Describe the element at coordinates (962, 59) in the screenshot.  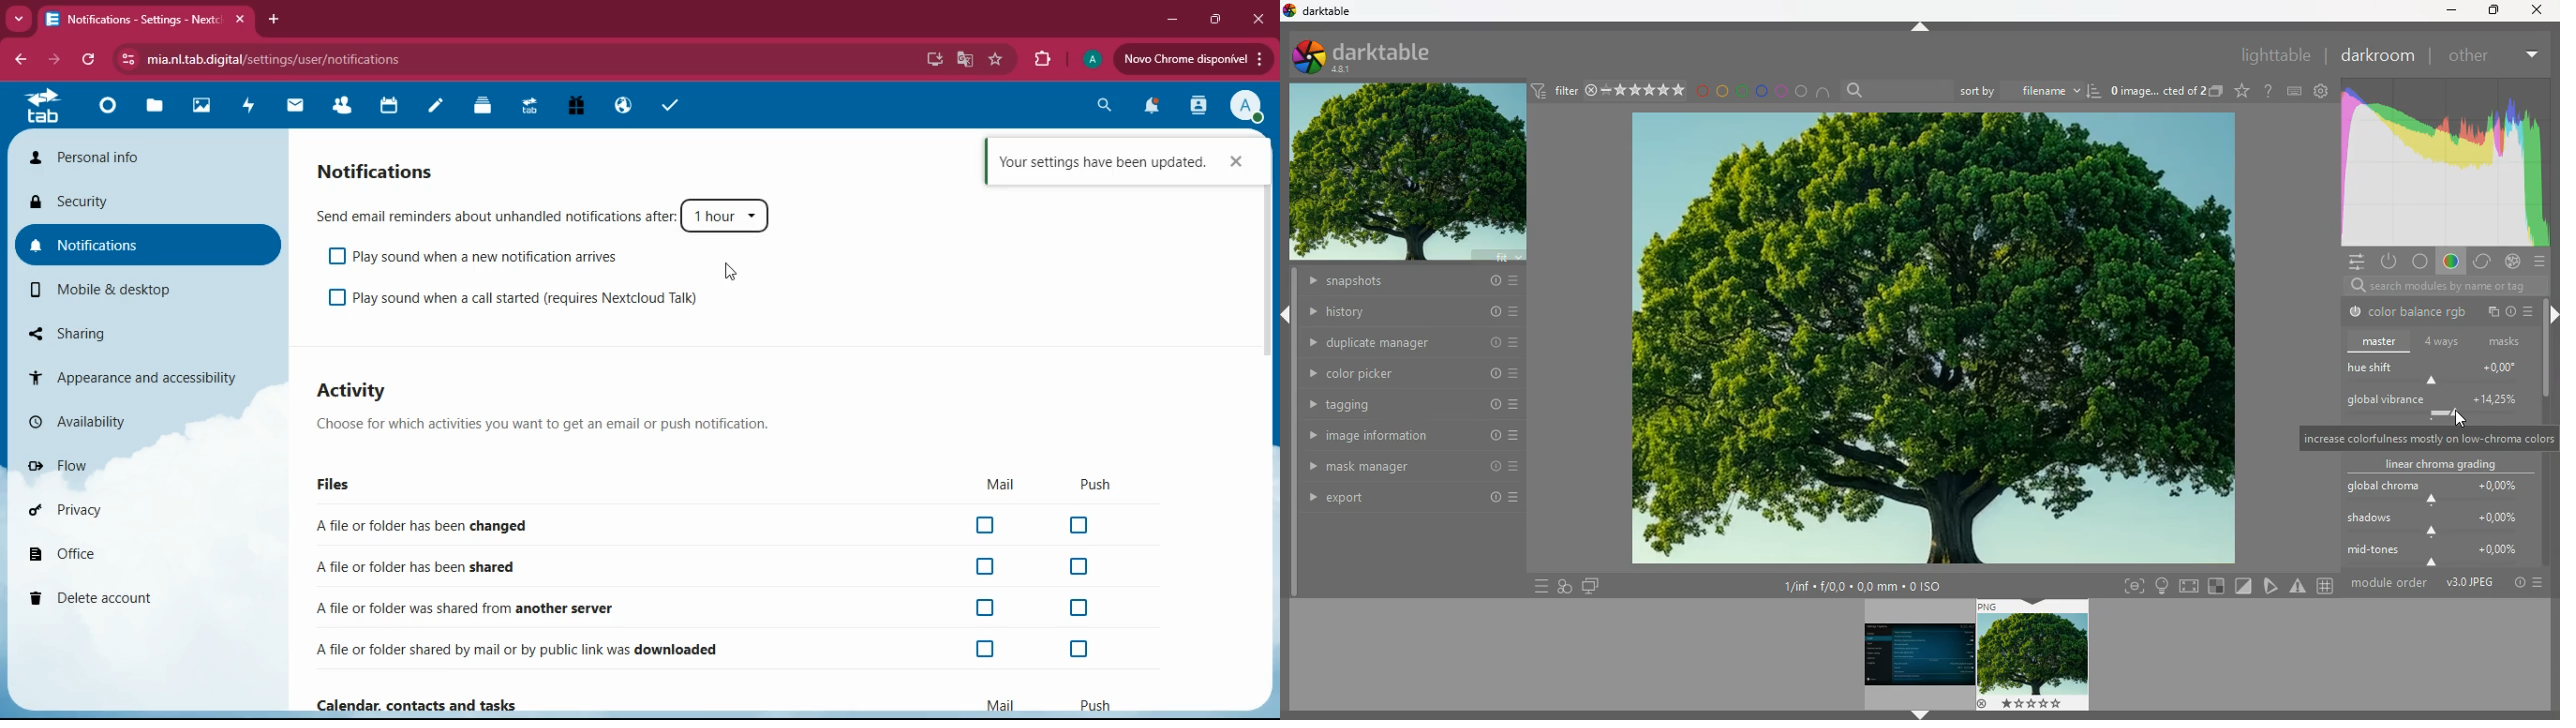
I see `google translate` at that location.